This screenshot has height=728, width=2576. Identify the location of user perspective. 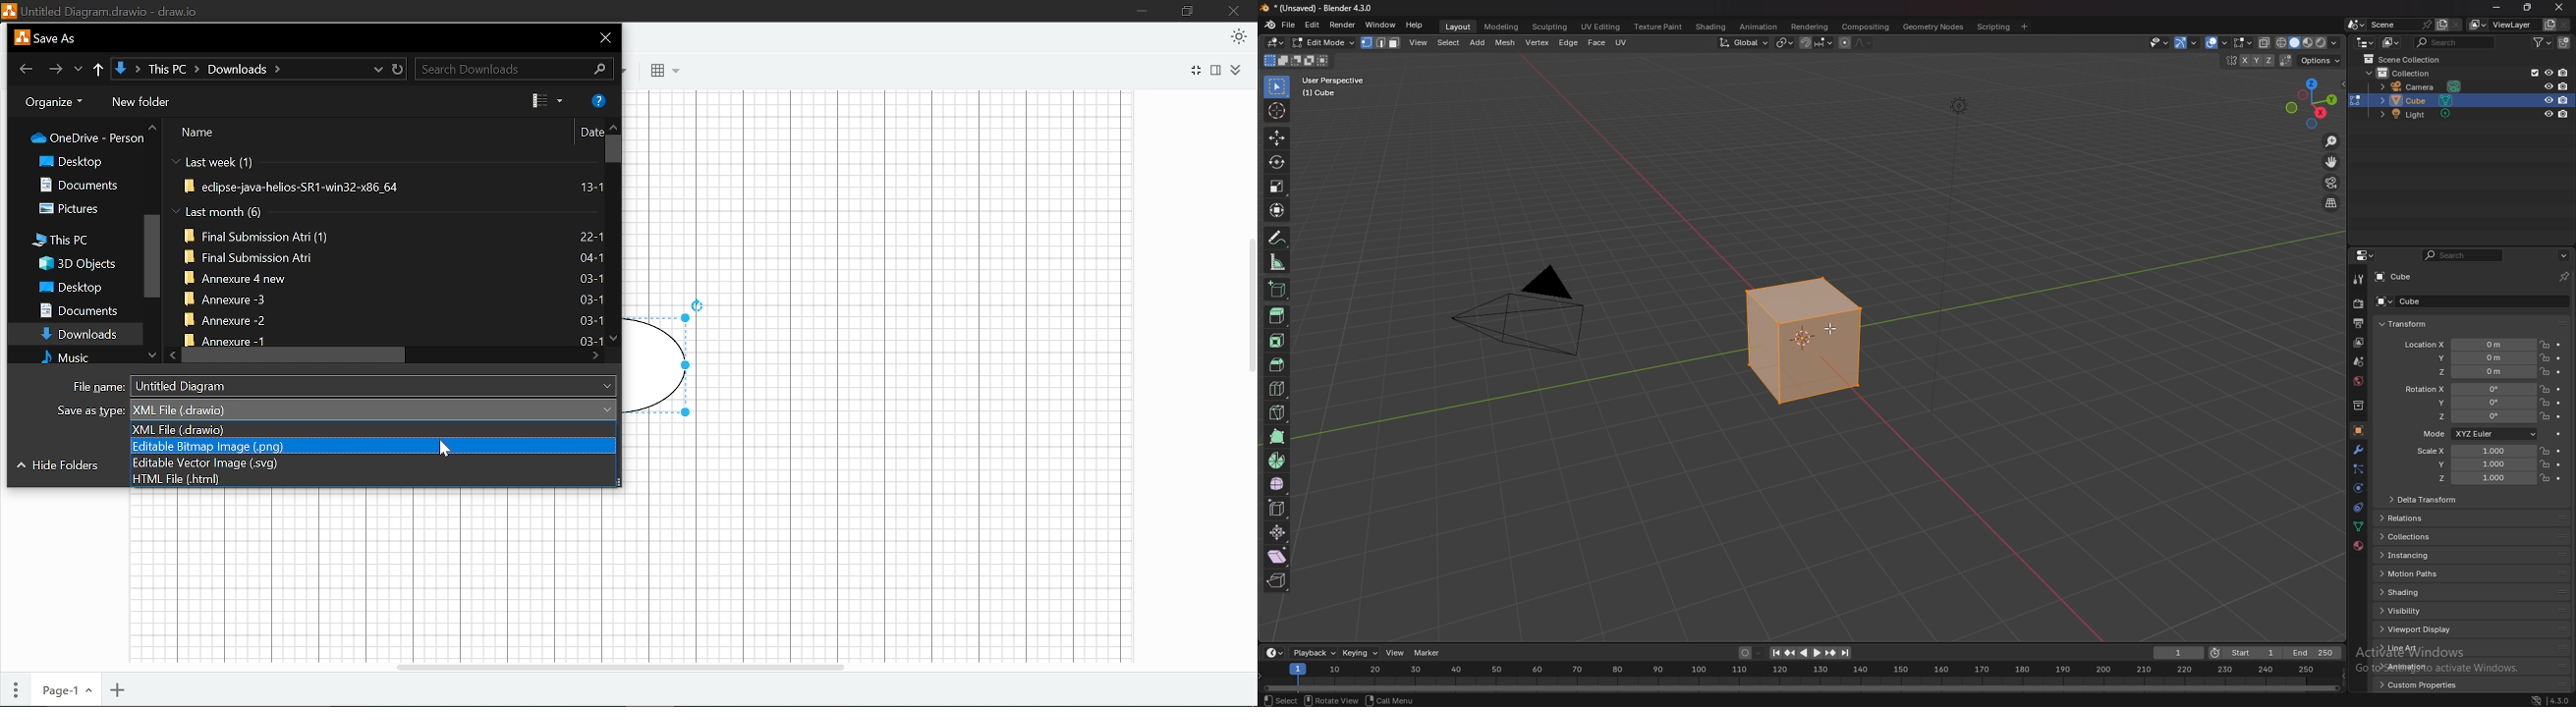
(1337, 86).